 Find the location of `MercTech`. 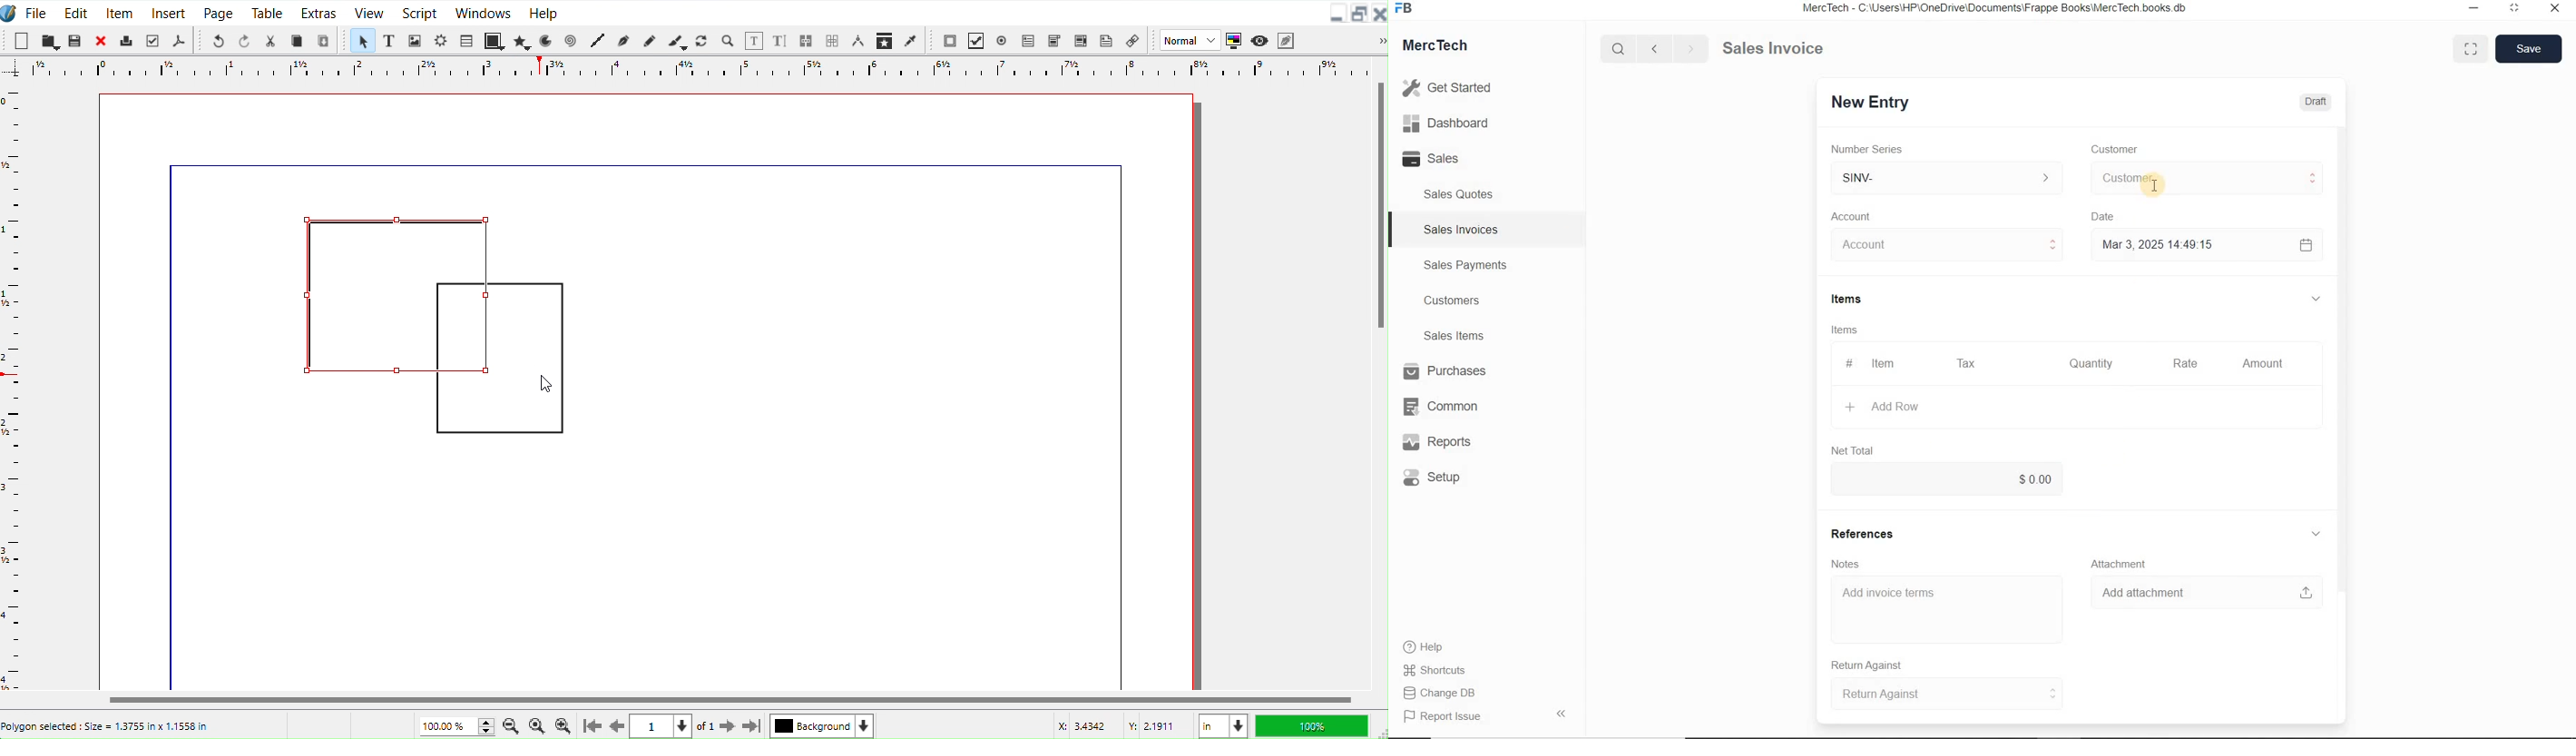

MercTech is located at coordinates (1442, 48).